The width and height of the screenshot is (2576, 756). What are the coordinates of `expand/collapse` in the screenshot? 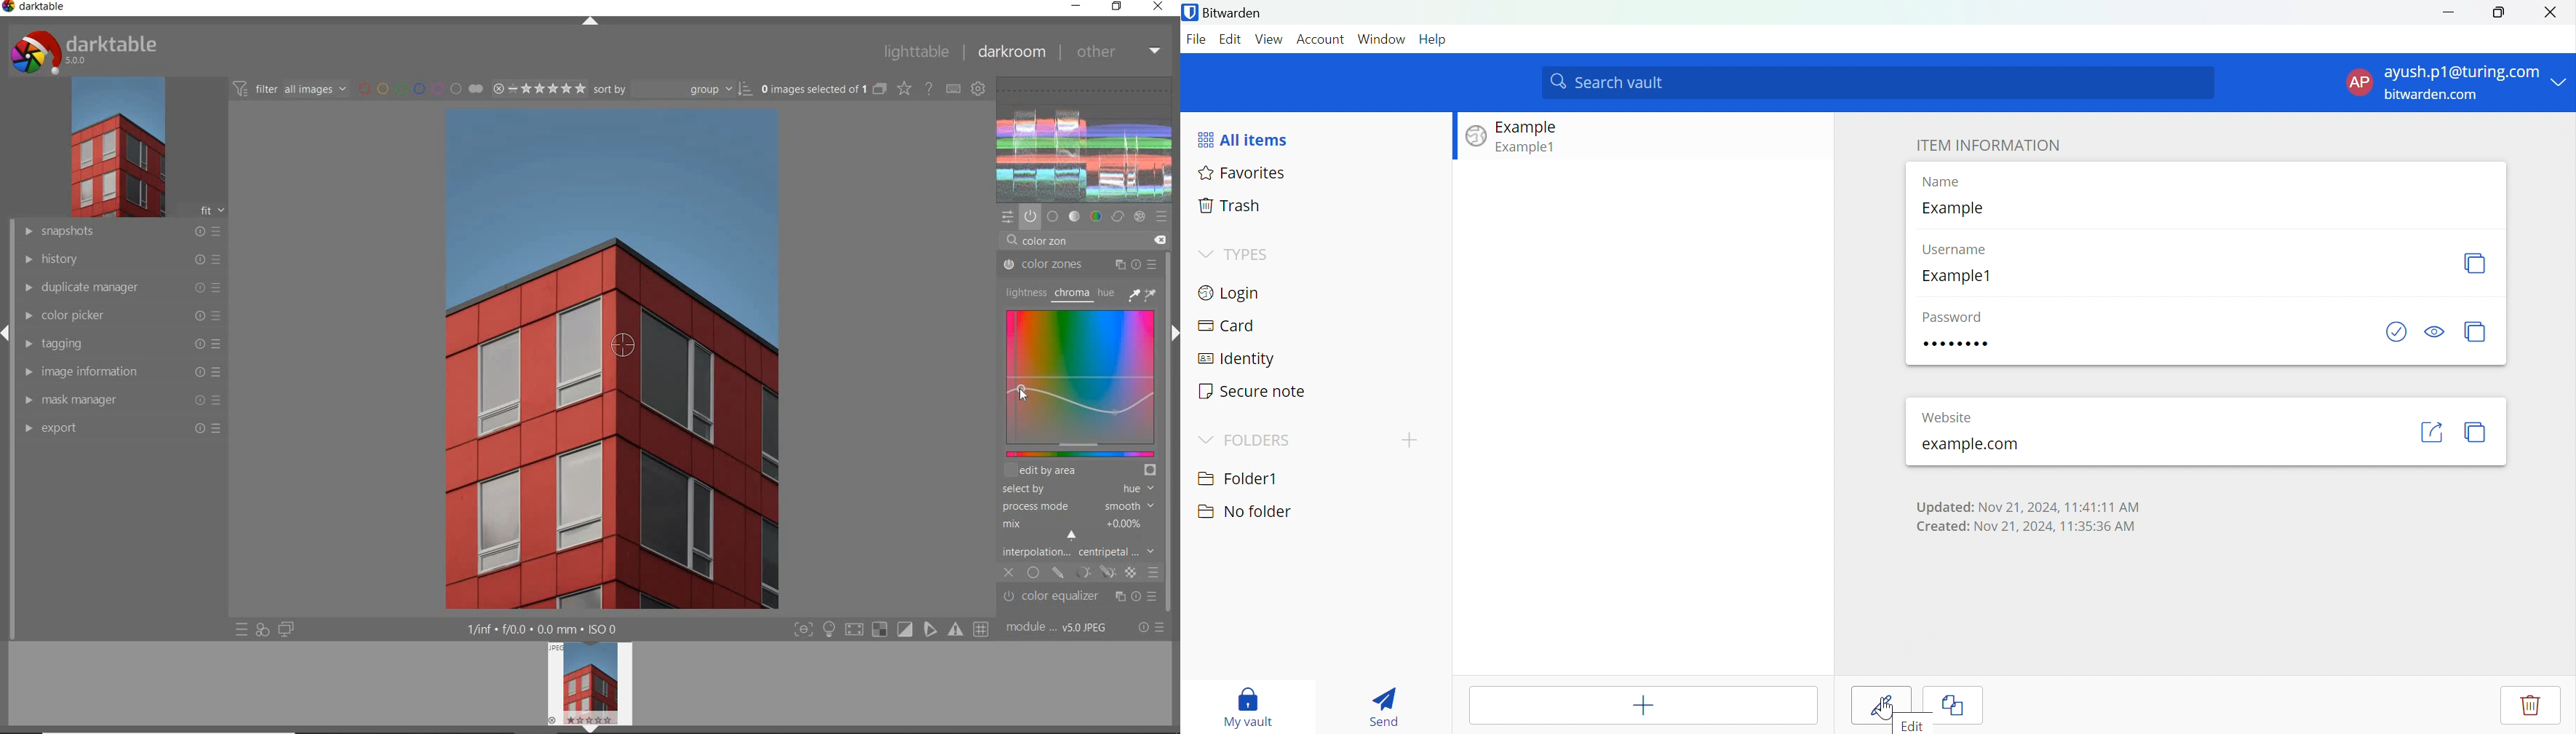 It's located at (1173, 332).